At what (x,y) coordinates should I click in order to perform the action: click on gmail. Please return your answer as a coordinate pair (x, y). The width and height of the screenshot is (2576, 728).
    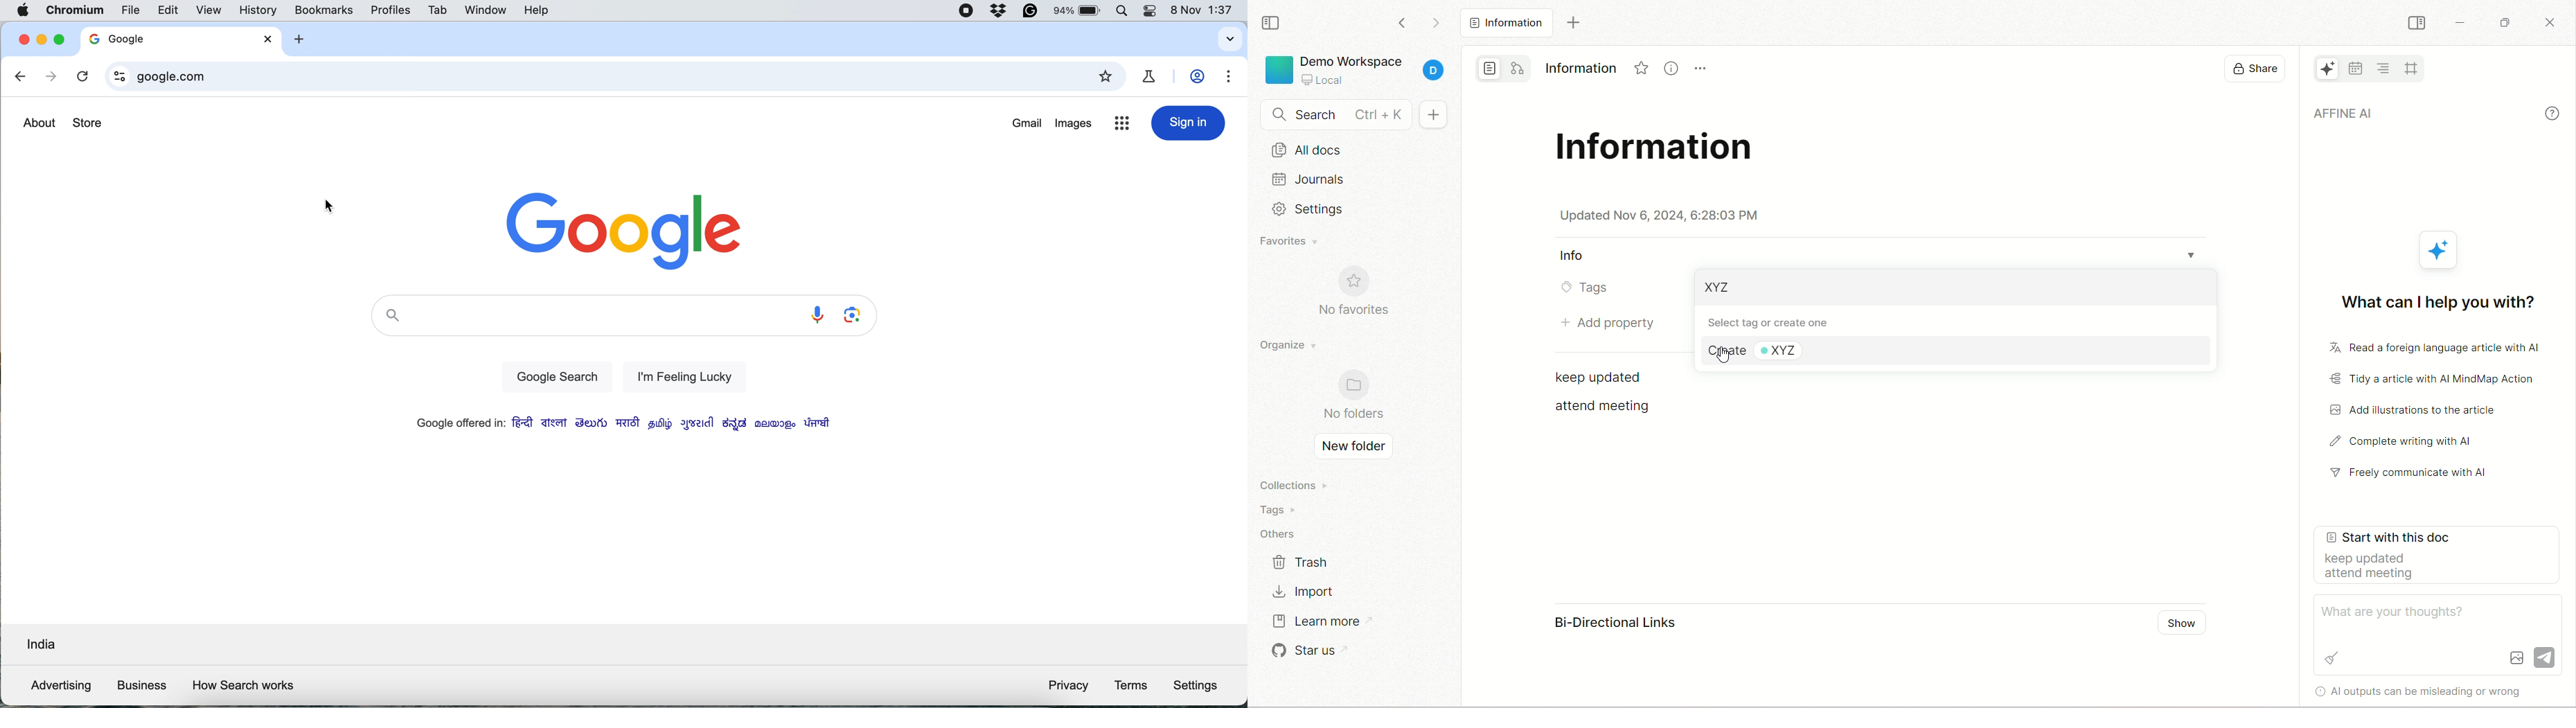
    Looking at the image, I should click on (1028, 124).